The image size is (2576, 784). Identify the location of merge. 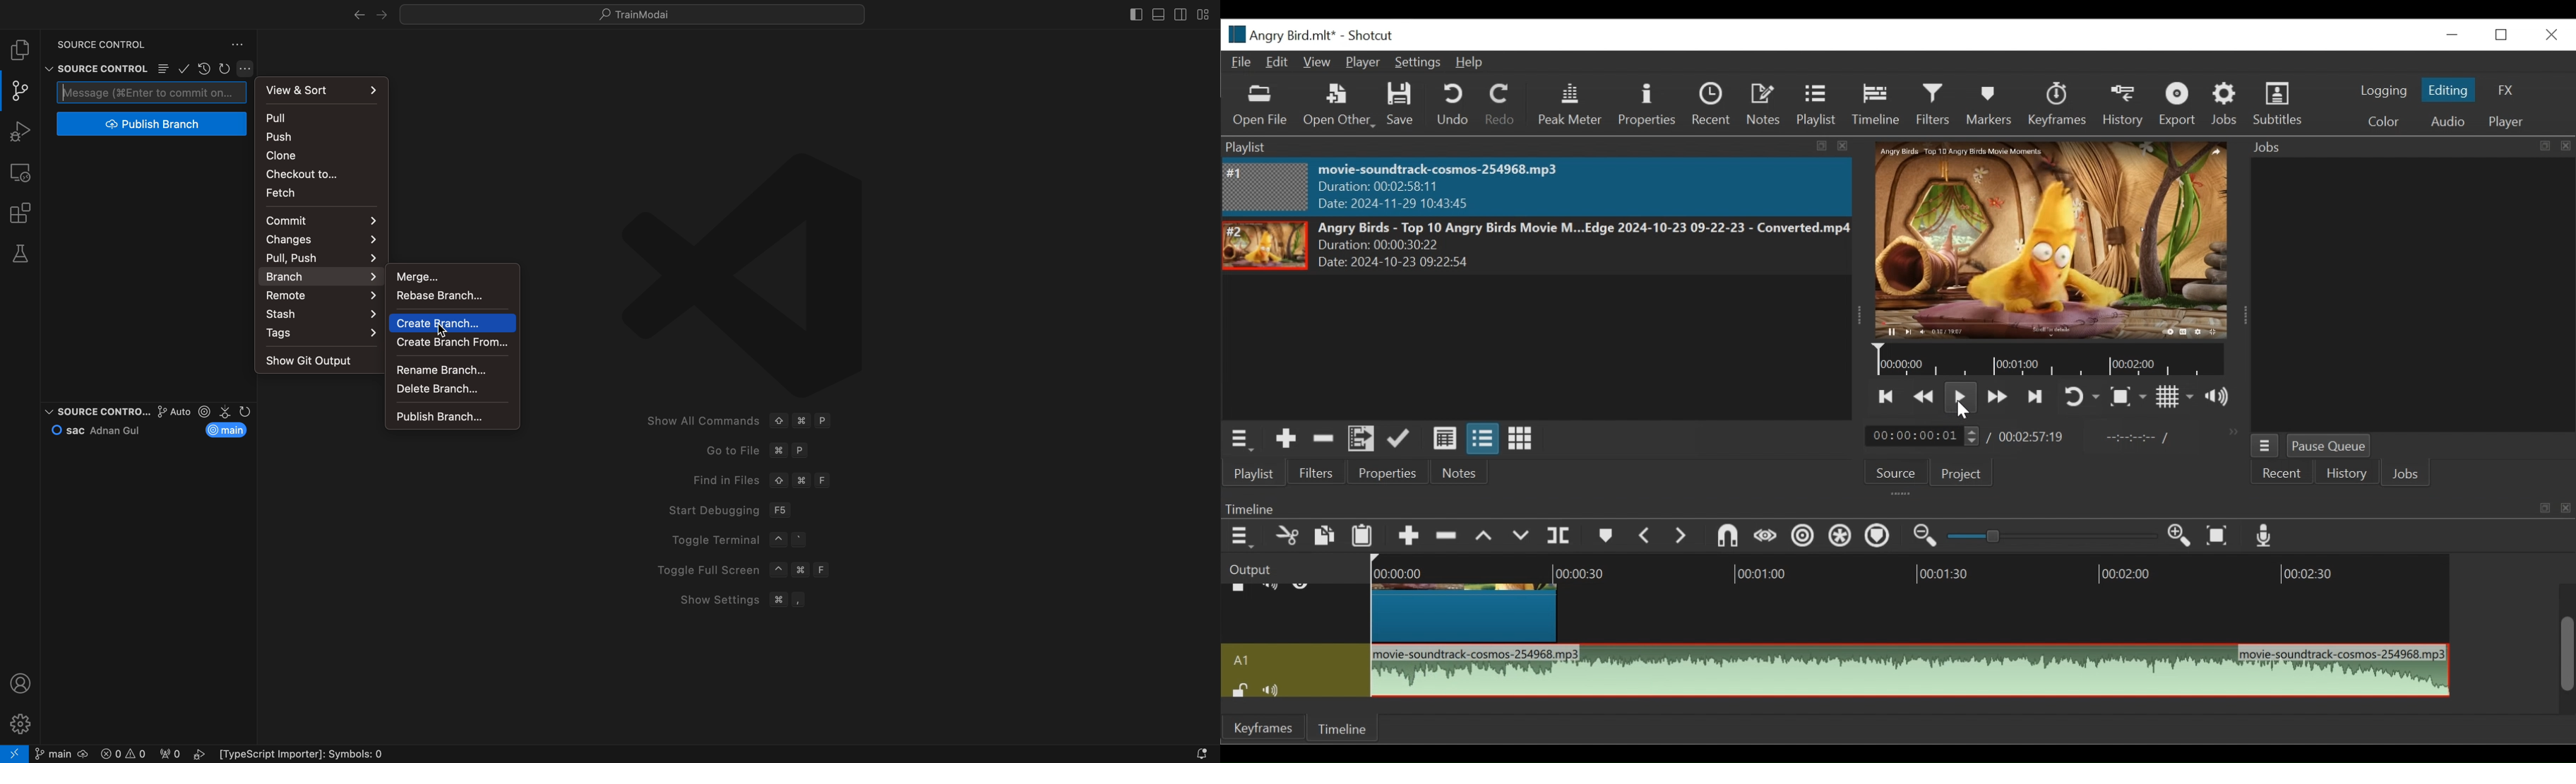
(449, 275).